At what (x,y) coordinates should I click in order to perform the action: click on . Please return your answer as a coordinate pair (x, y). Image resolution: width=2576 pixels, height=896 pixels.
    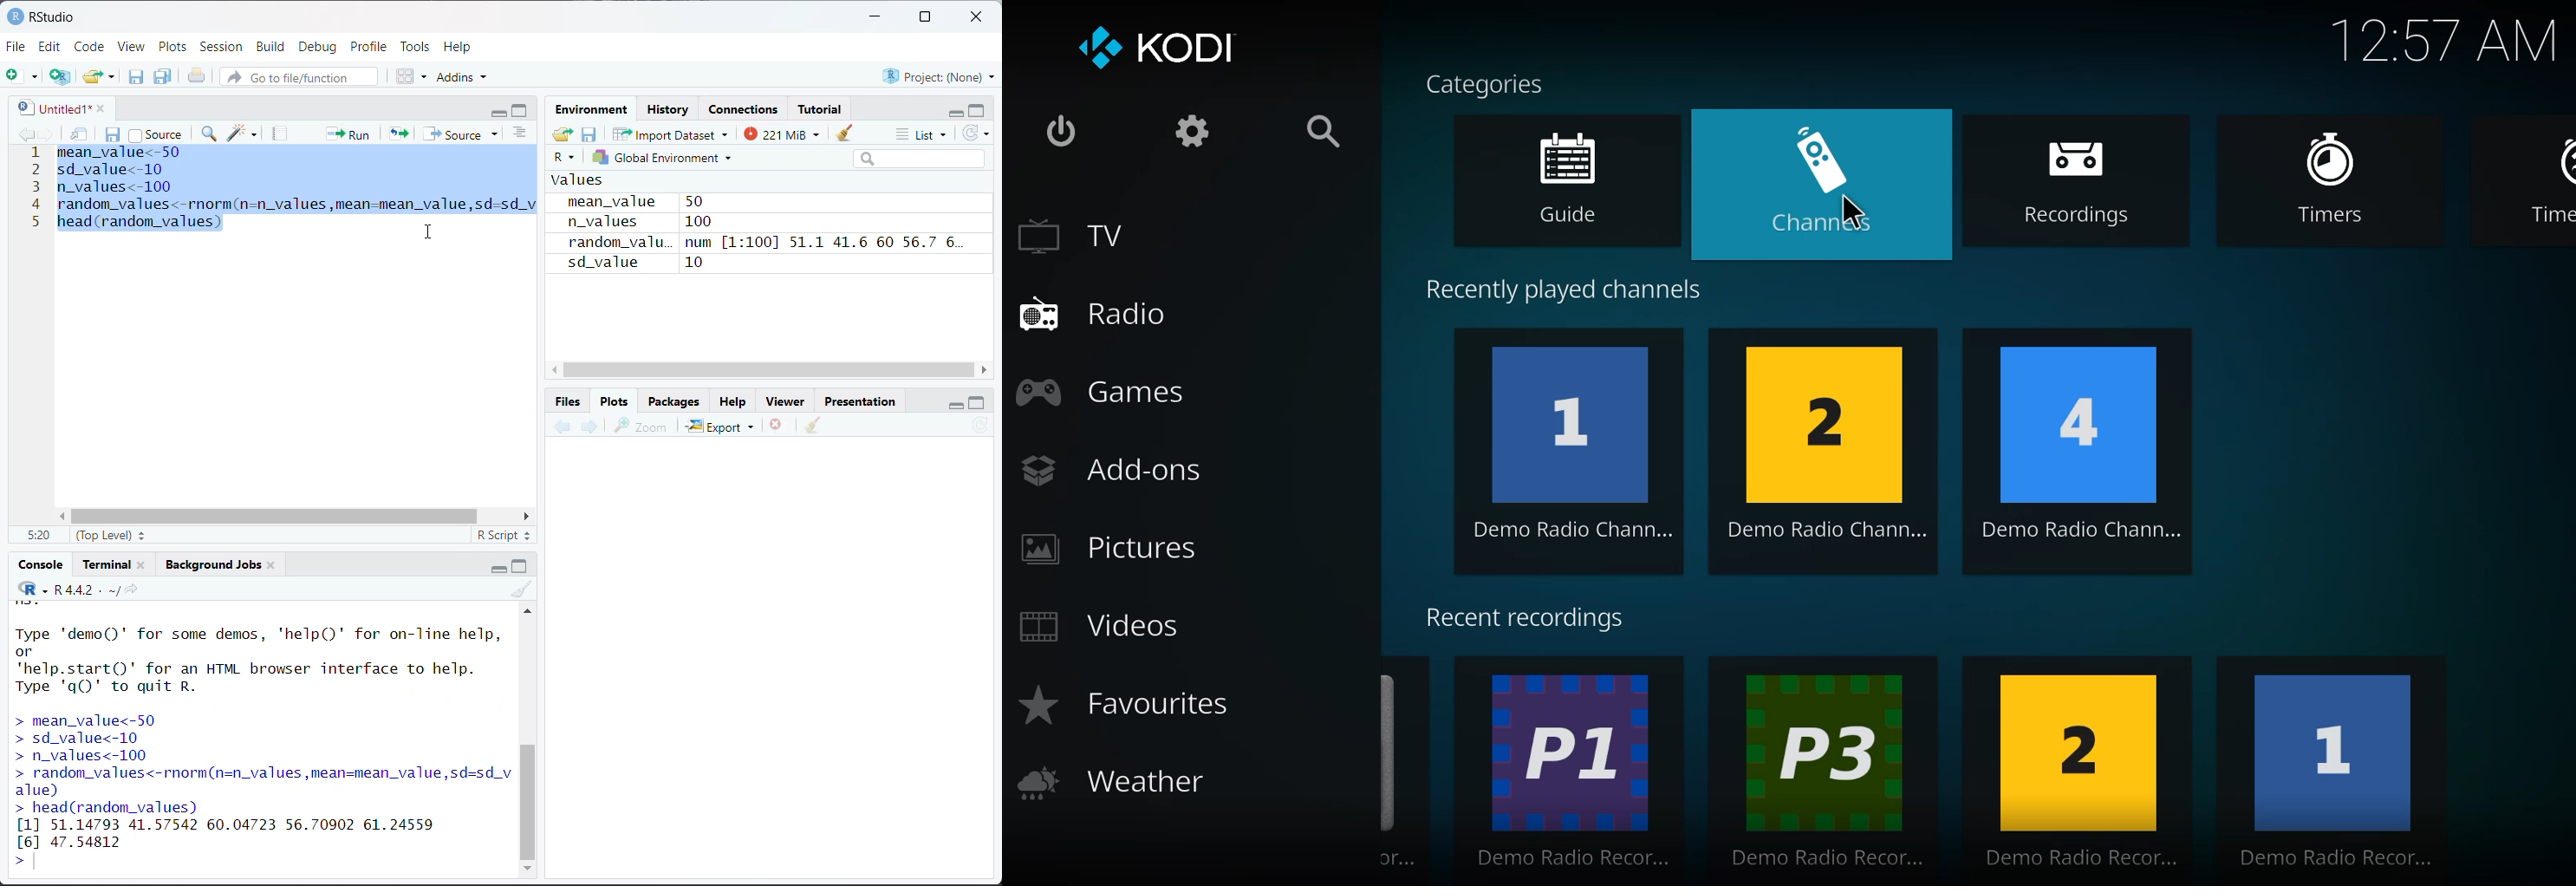
    Looking at the image, I should click on (569, 401).